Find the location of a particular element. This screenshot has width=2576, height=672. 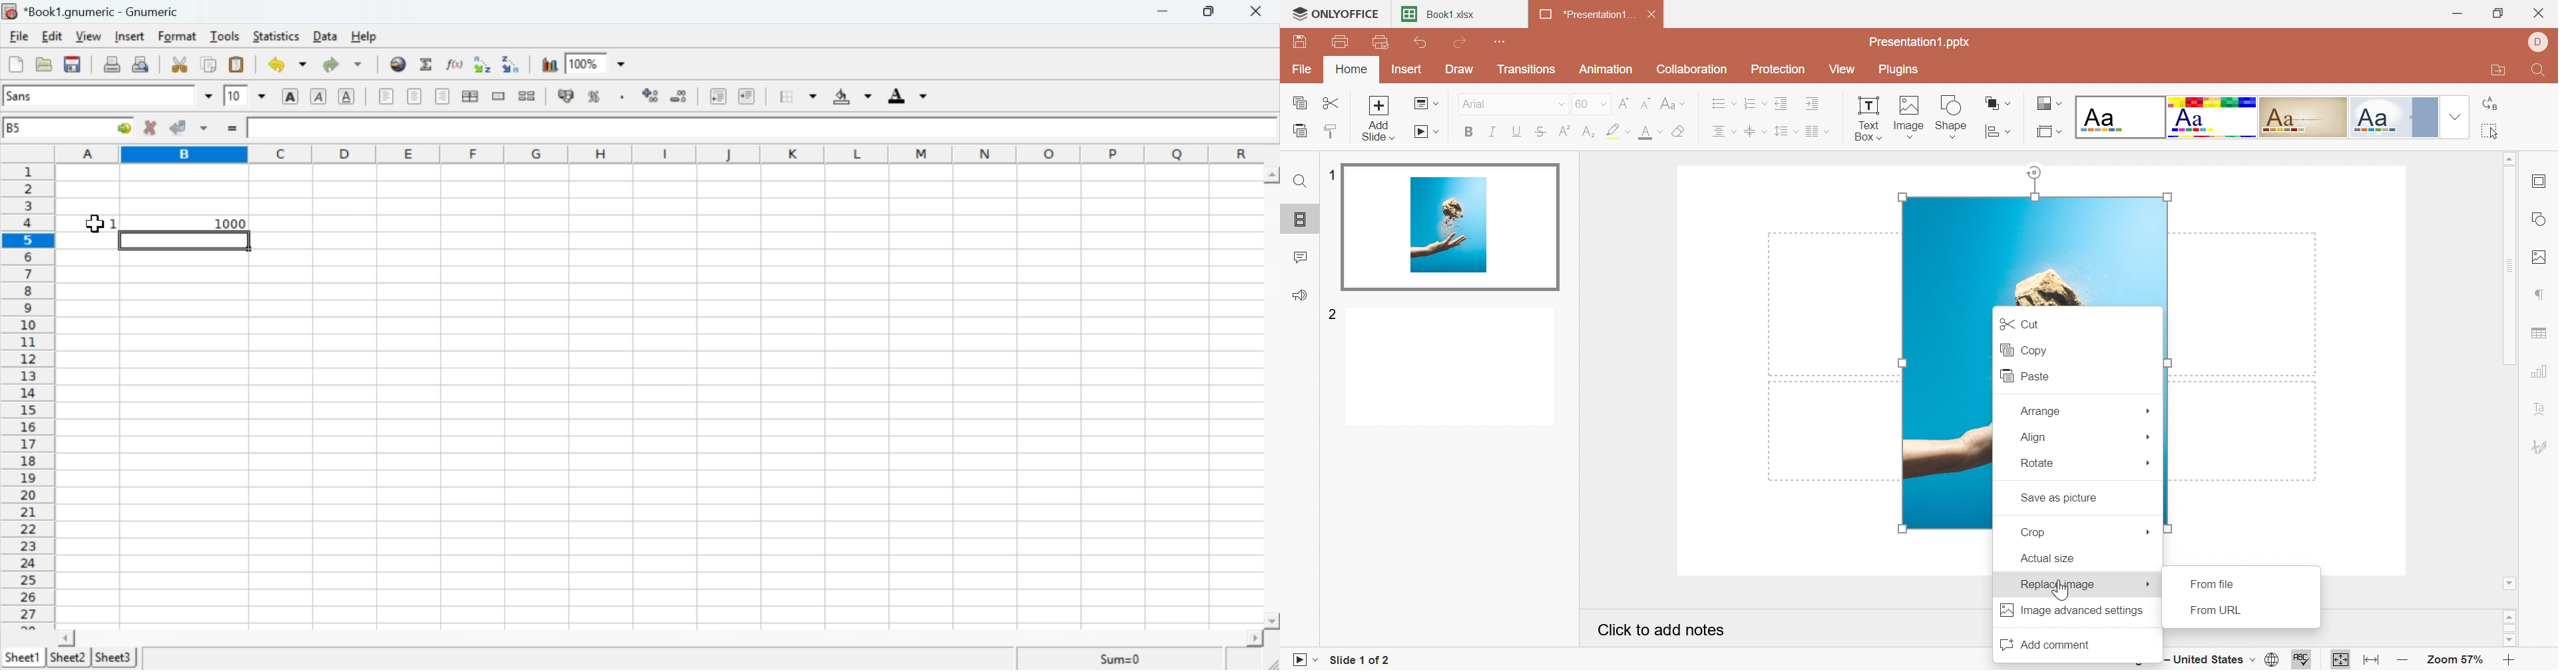

Open file location is located at coordinates (2497, 73).